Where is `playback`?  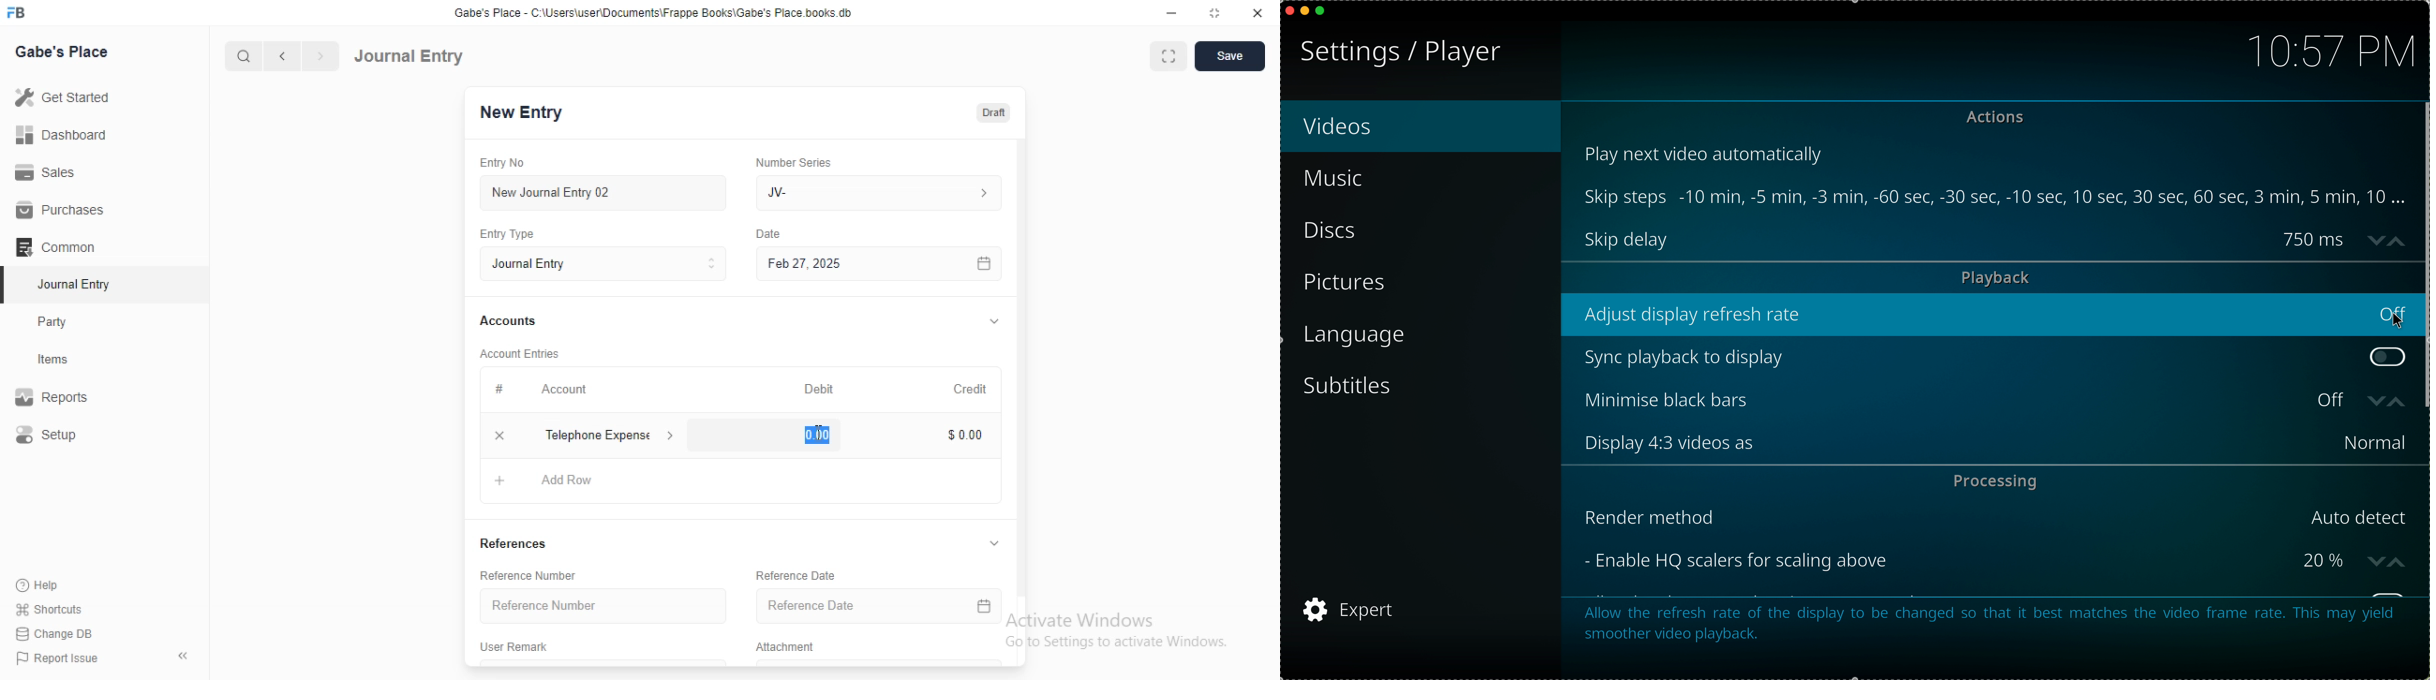 playback is located at coordinates (1996, 278).